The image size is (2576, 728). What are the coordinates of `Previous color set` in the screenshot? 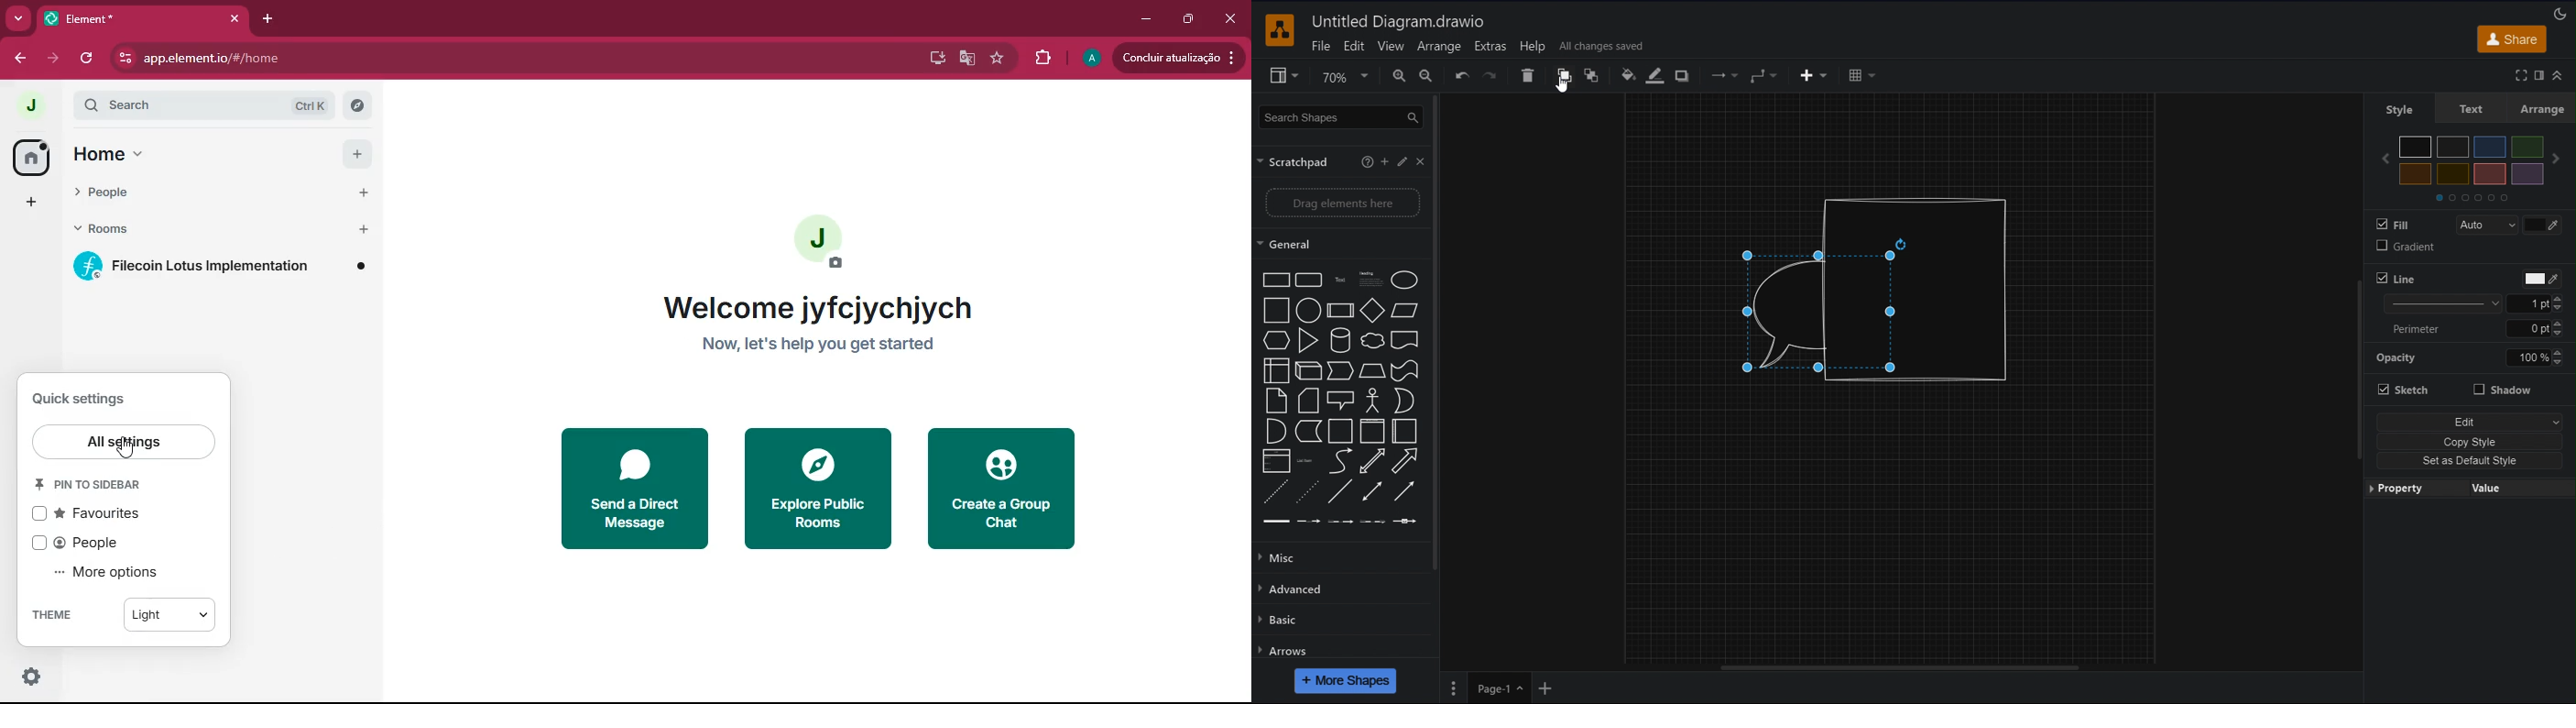 It's located at (2385, 158).